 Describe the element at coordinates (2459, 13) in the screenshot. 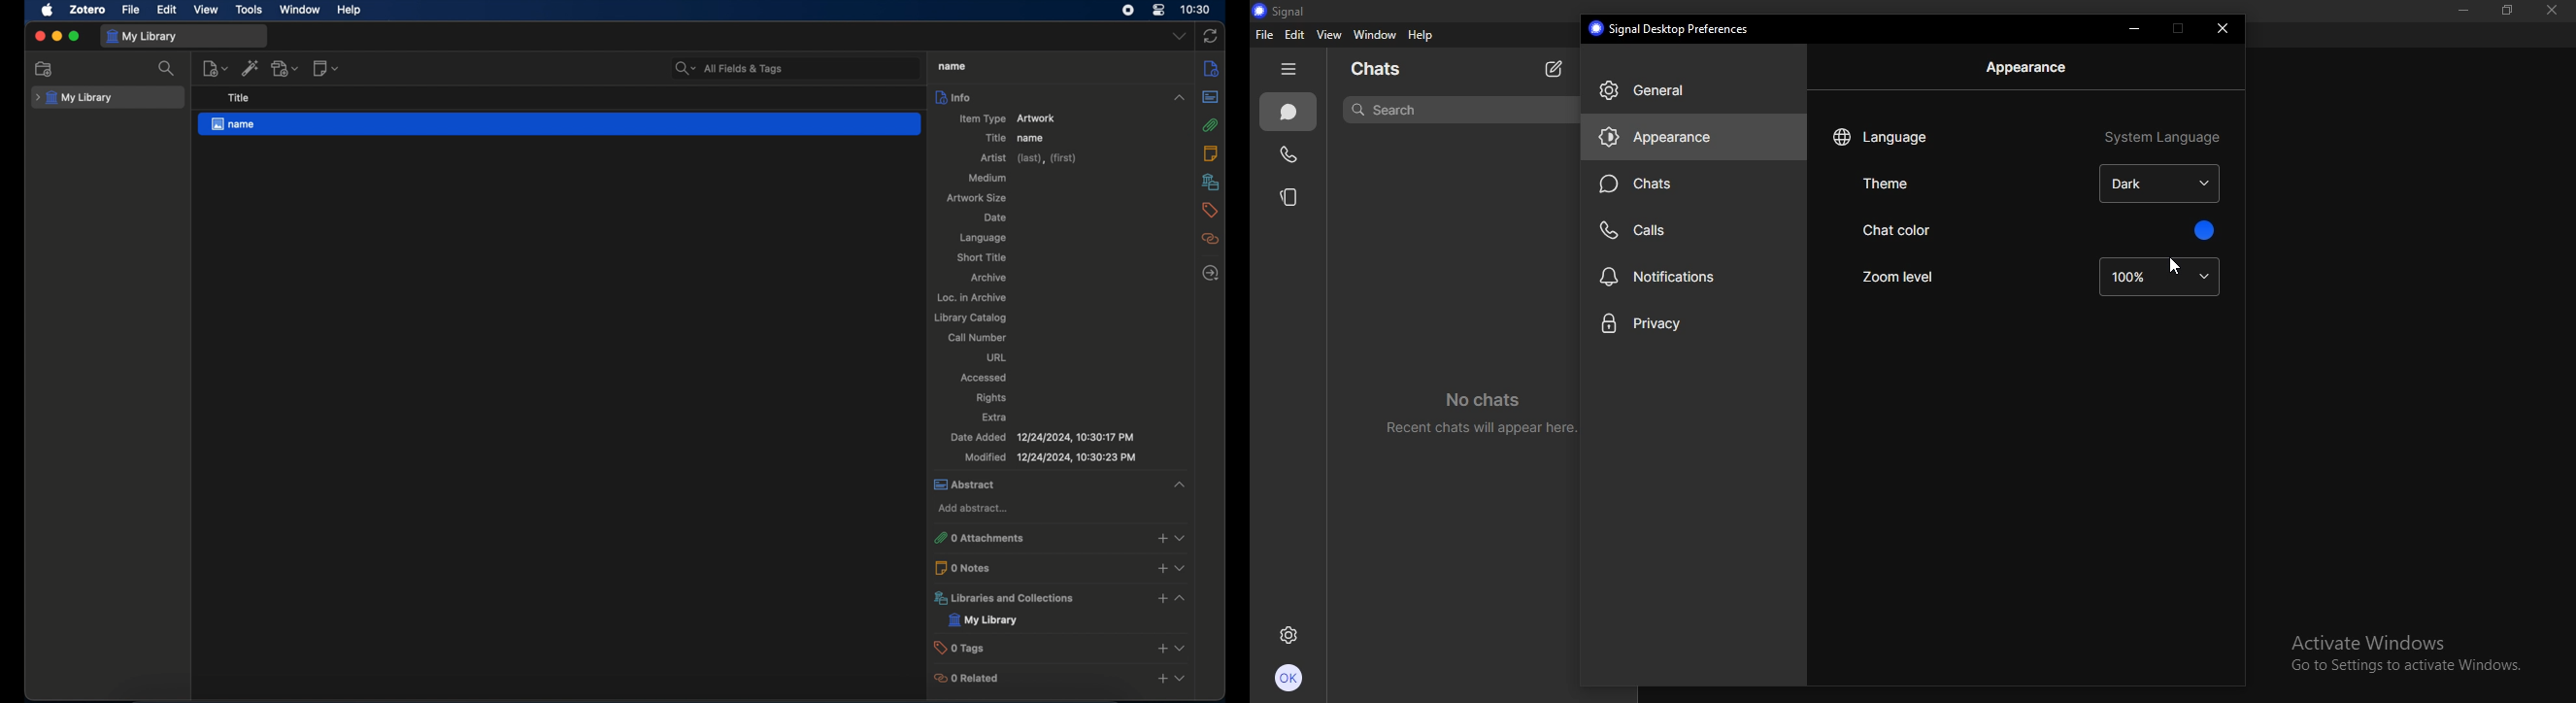

I see `minimize` at that location.